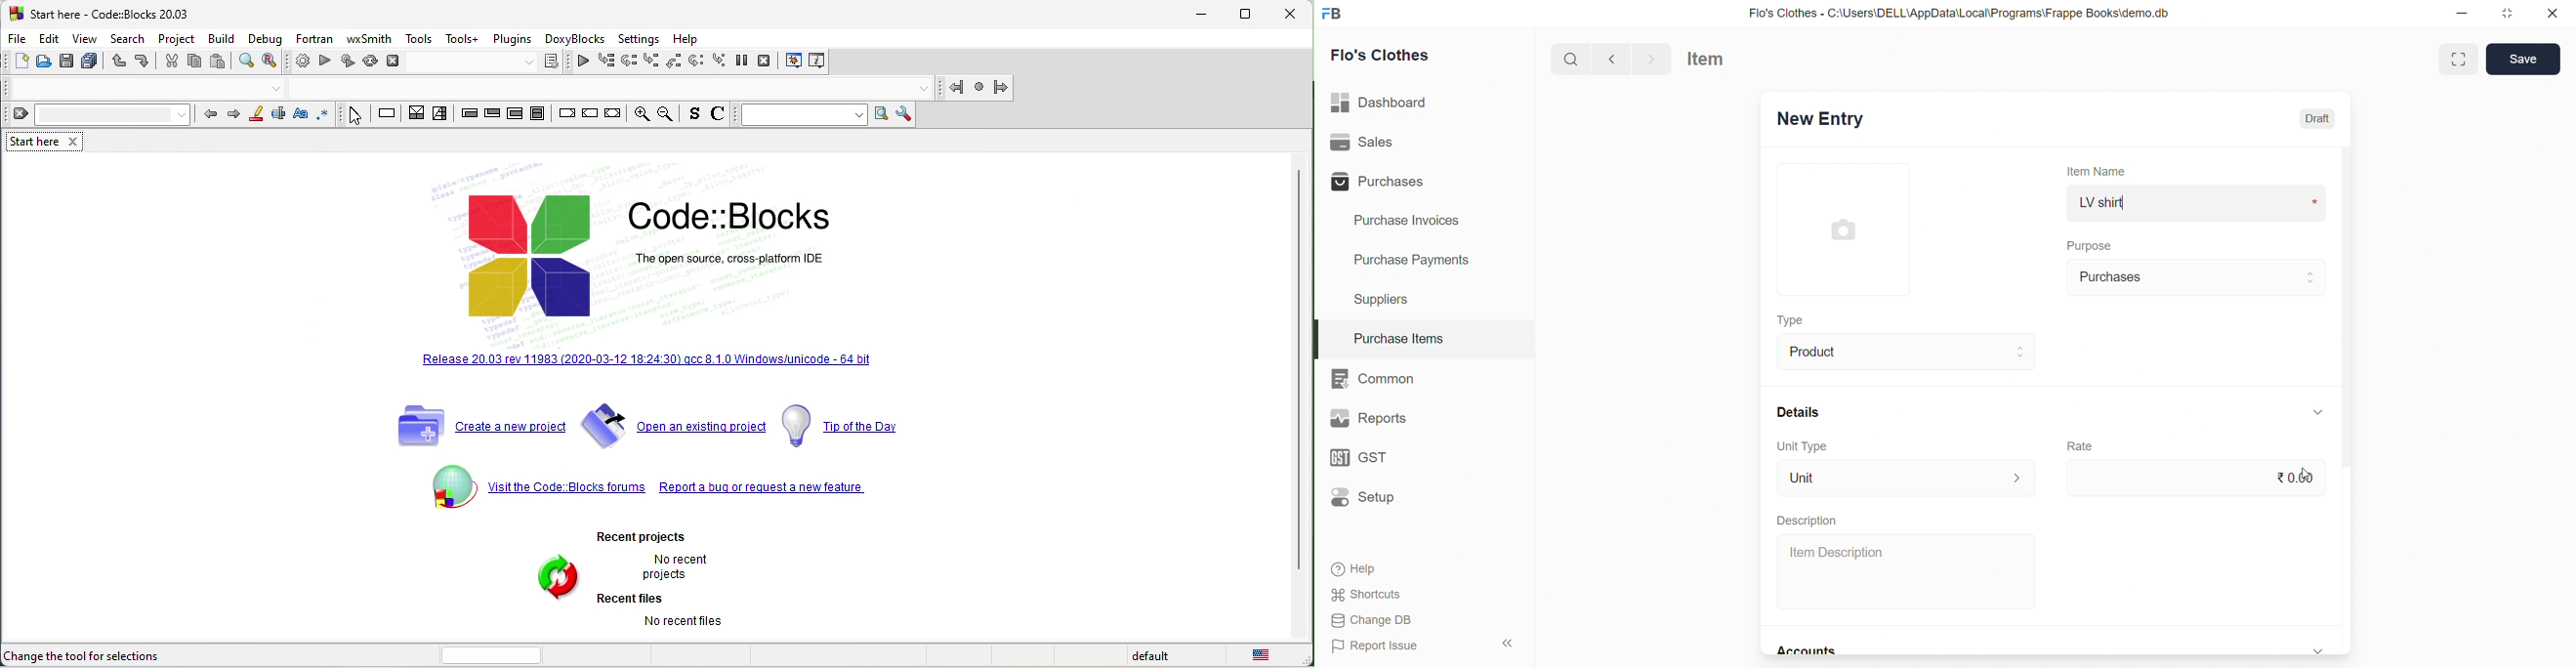  I want to click on ₹0.00, so click(2193, 477).